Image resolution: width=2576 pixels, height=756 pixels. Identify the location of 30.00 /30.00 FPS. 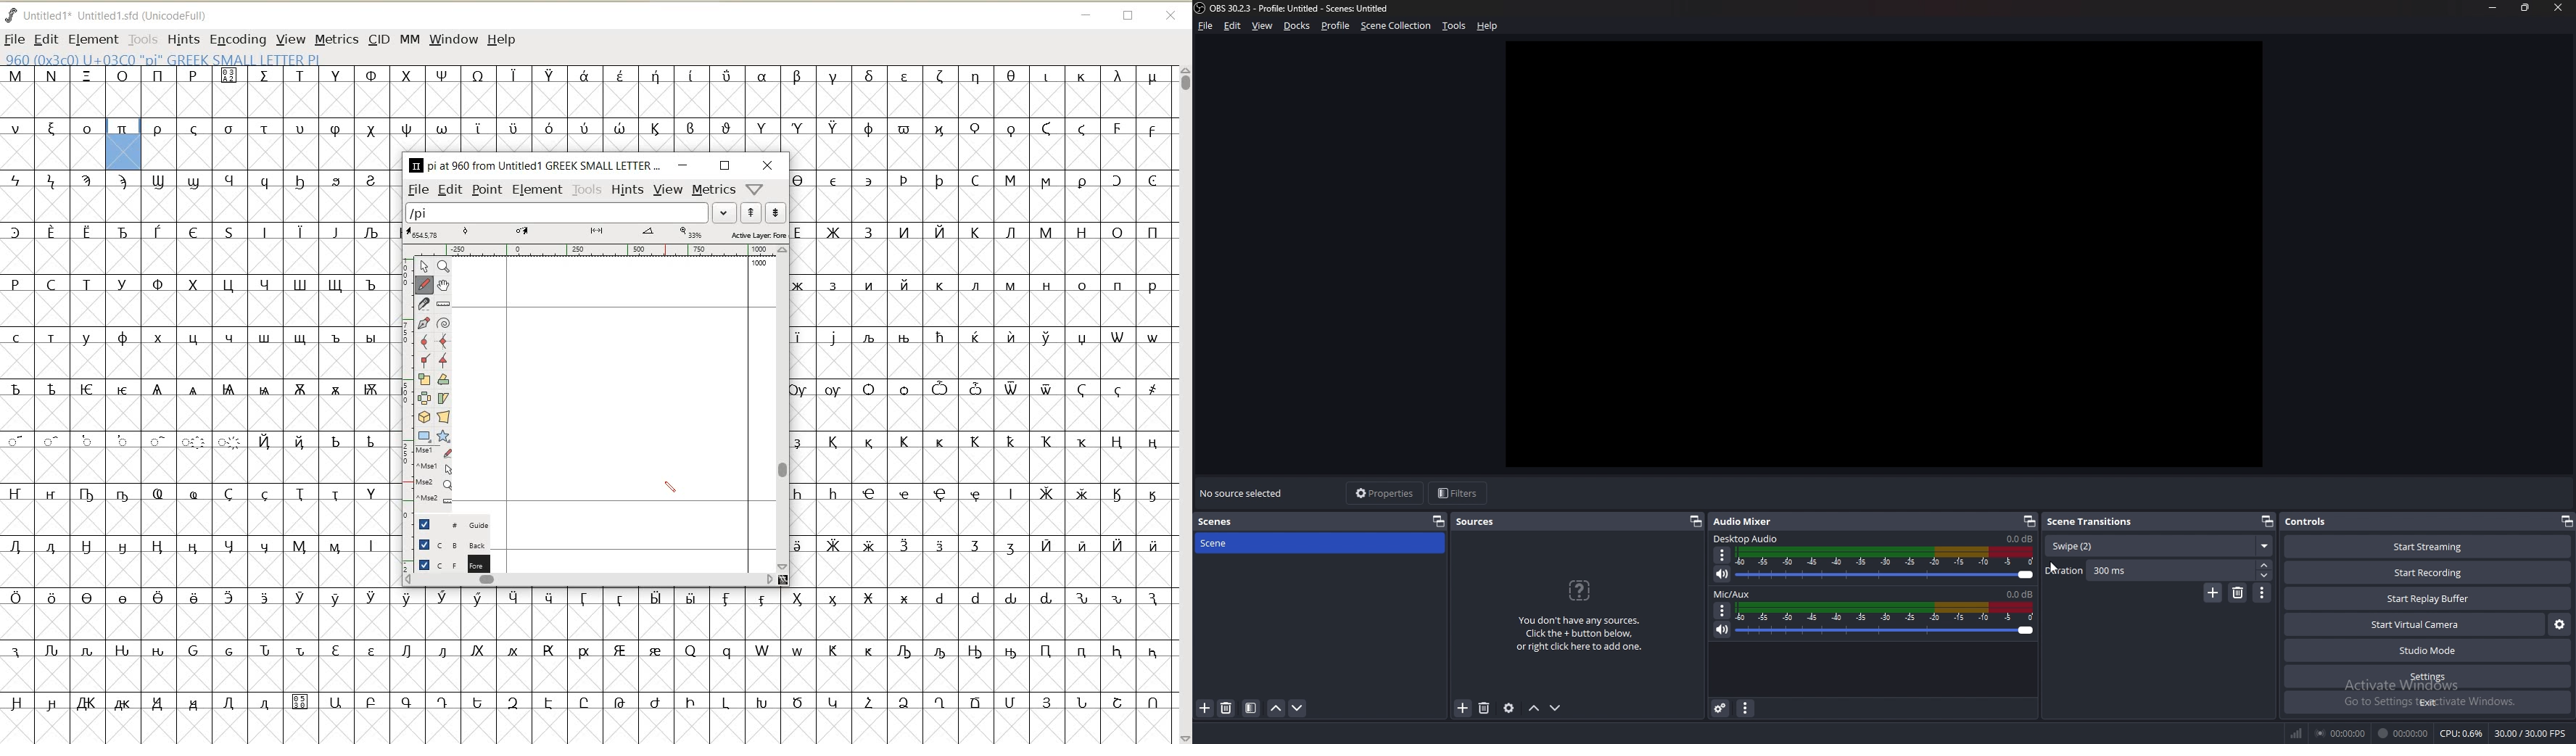
(2531, 733).